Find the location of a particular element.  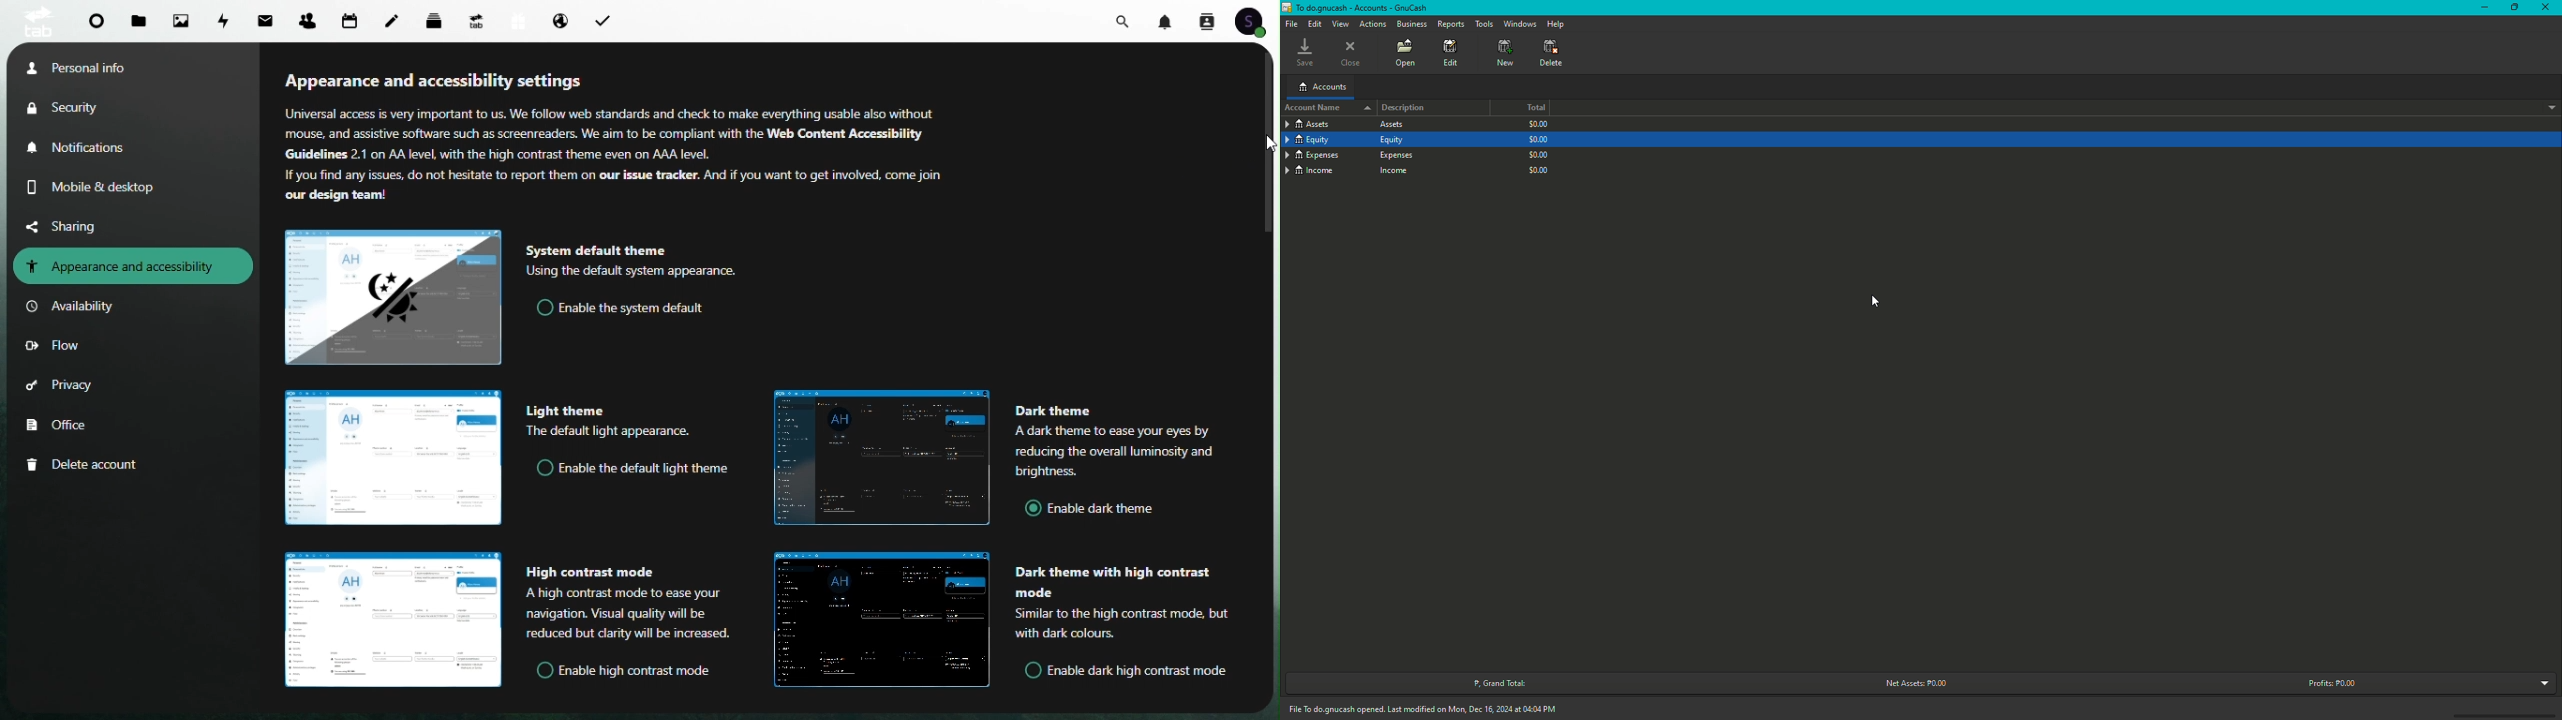

Contacts is located at coordinates (1206, 20).